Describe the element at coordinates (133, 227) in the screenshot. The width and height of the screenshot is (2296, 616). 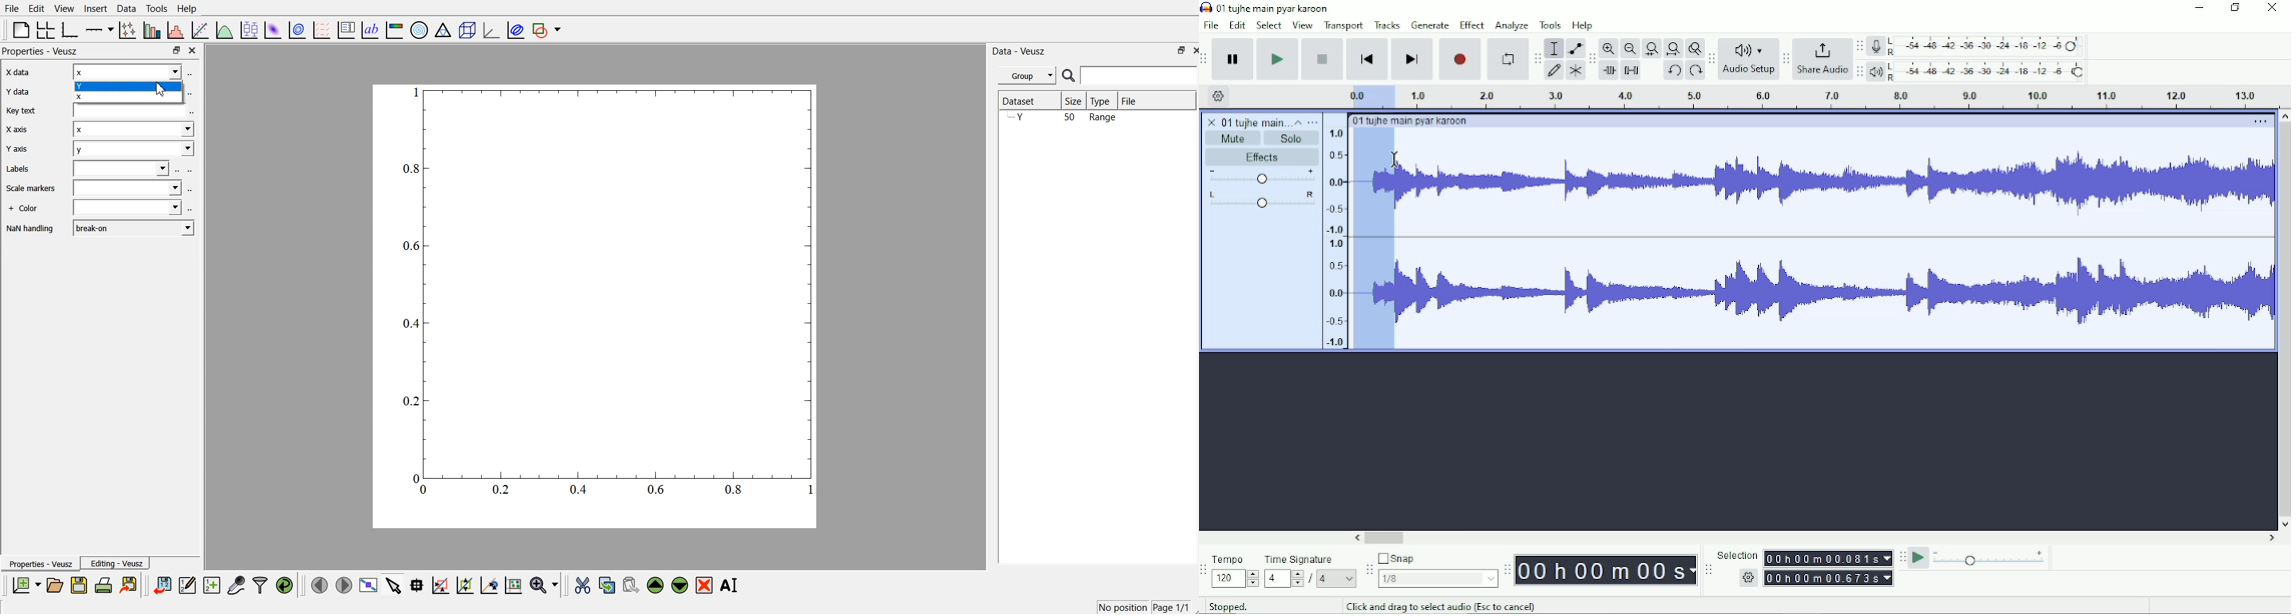
I see `break on` at that location.